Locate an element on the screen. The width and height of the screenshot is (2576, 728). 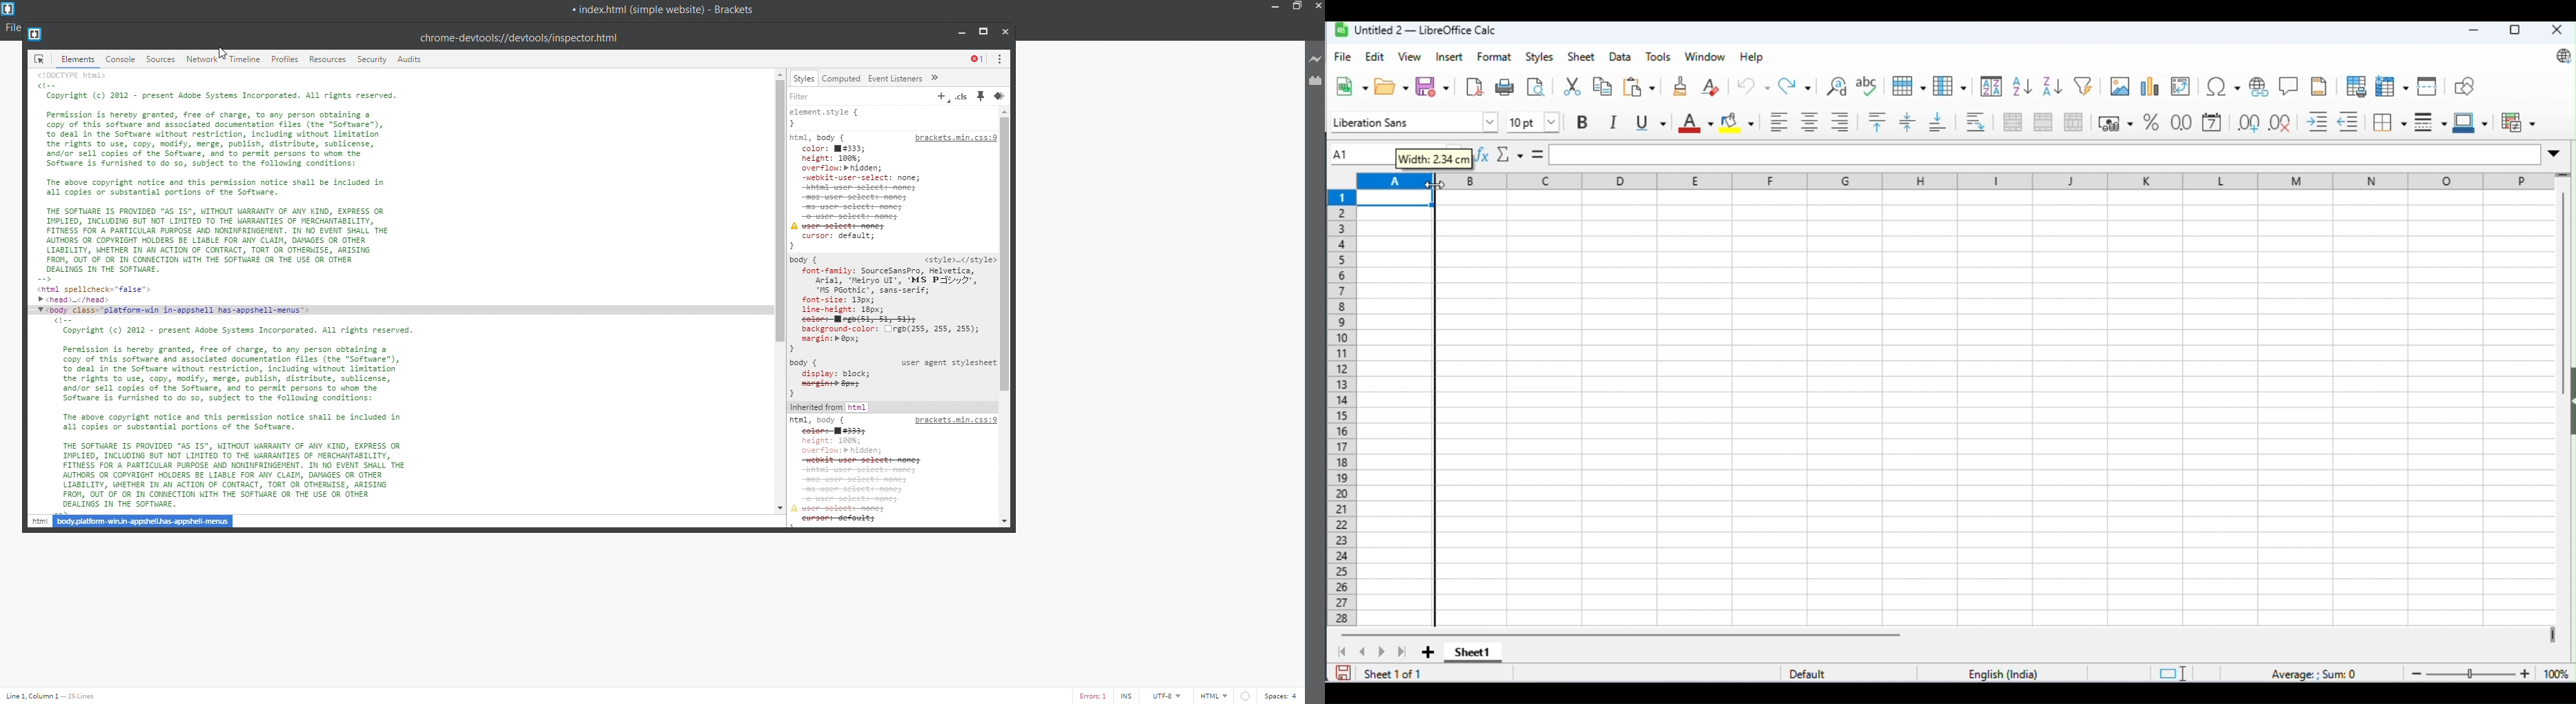
error count is located at coordinates (1086, 696).